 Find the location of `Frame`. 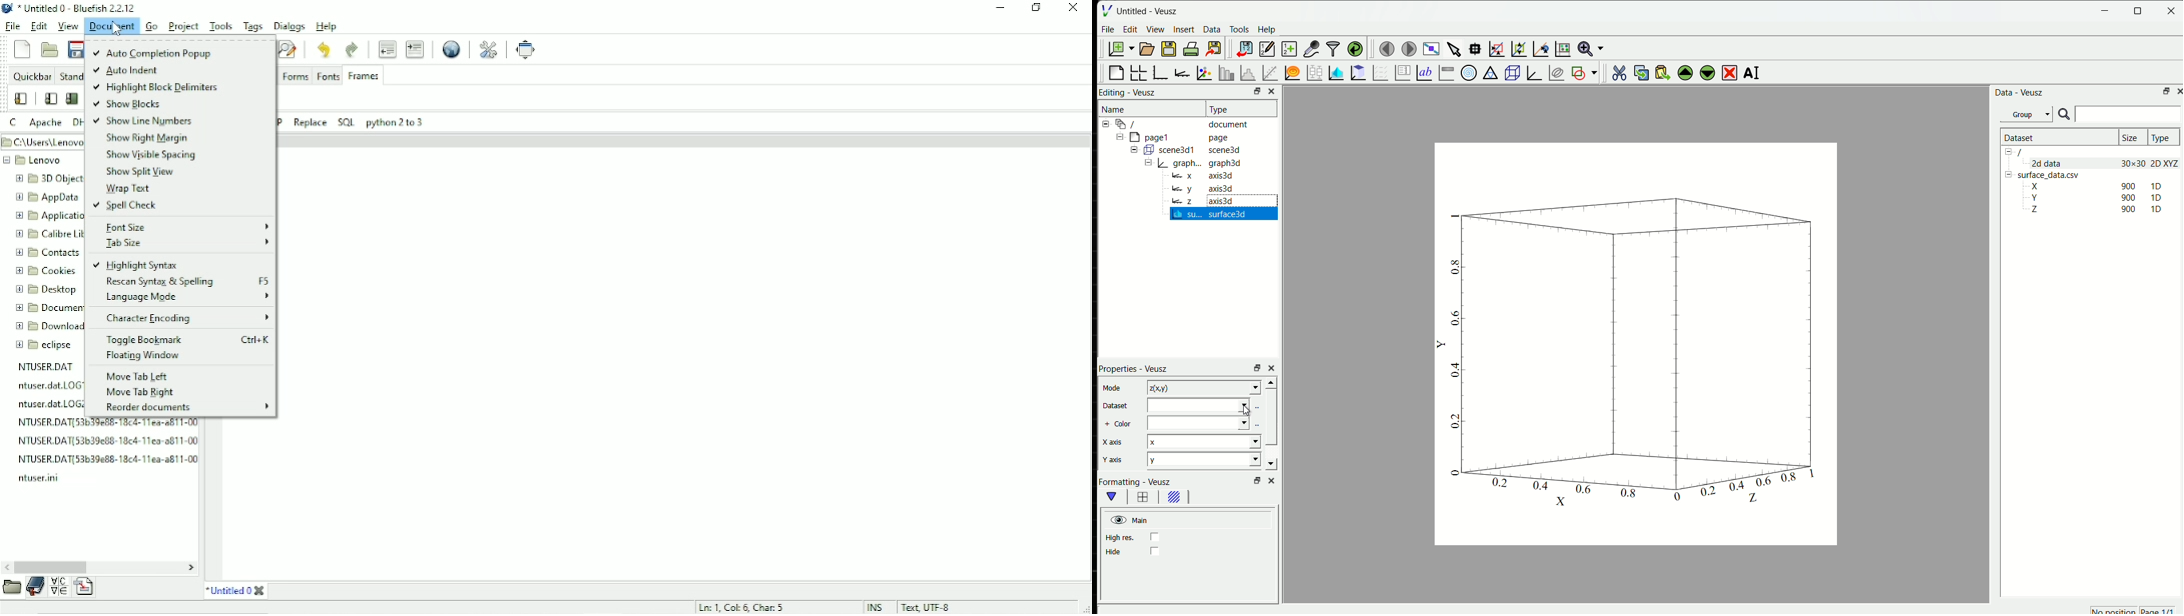

Frame is located at coordinates (72, 98).